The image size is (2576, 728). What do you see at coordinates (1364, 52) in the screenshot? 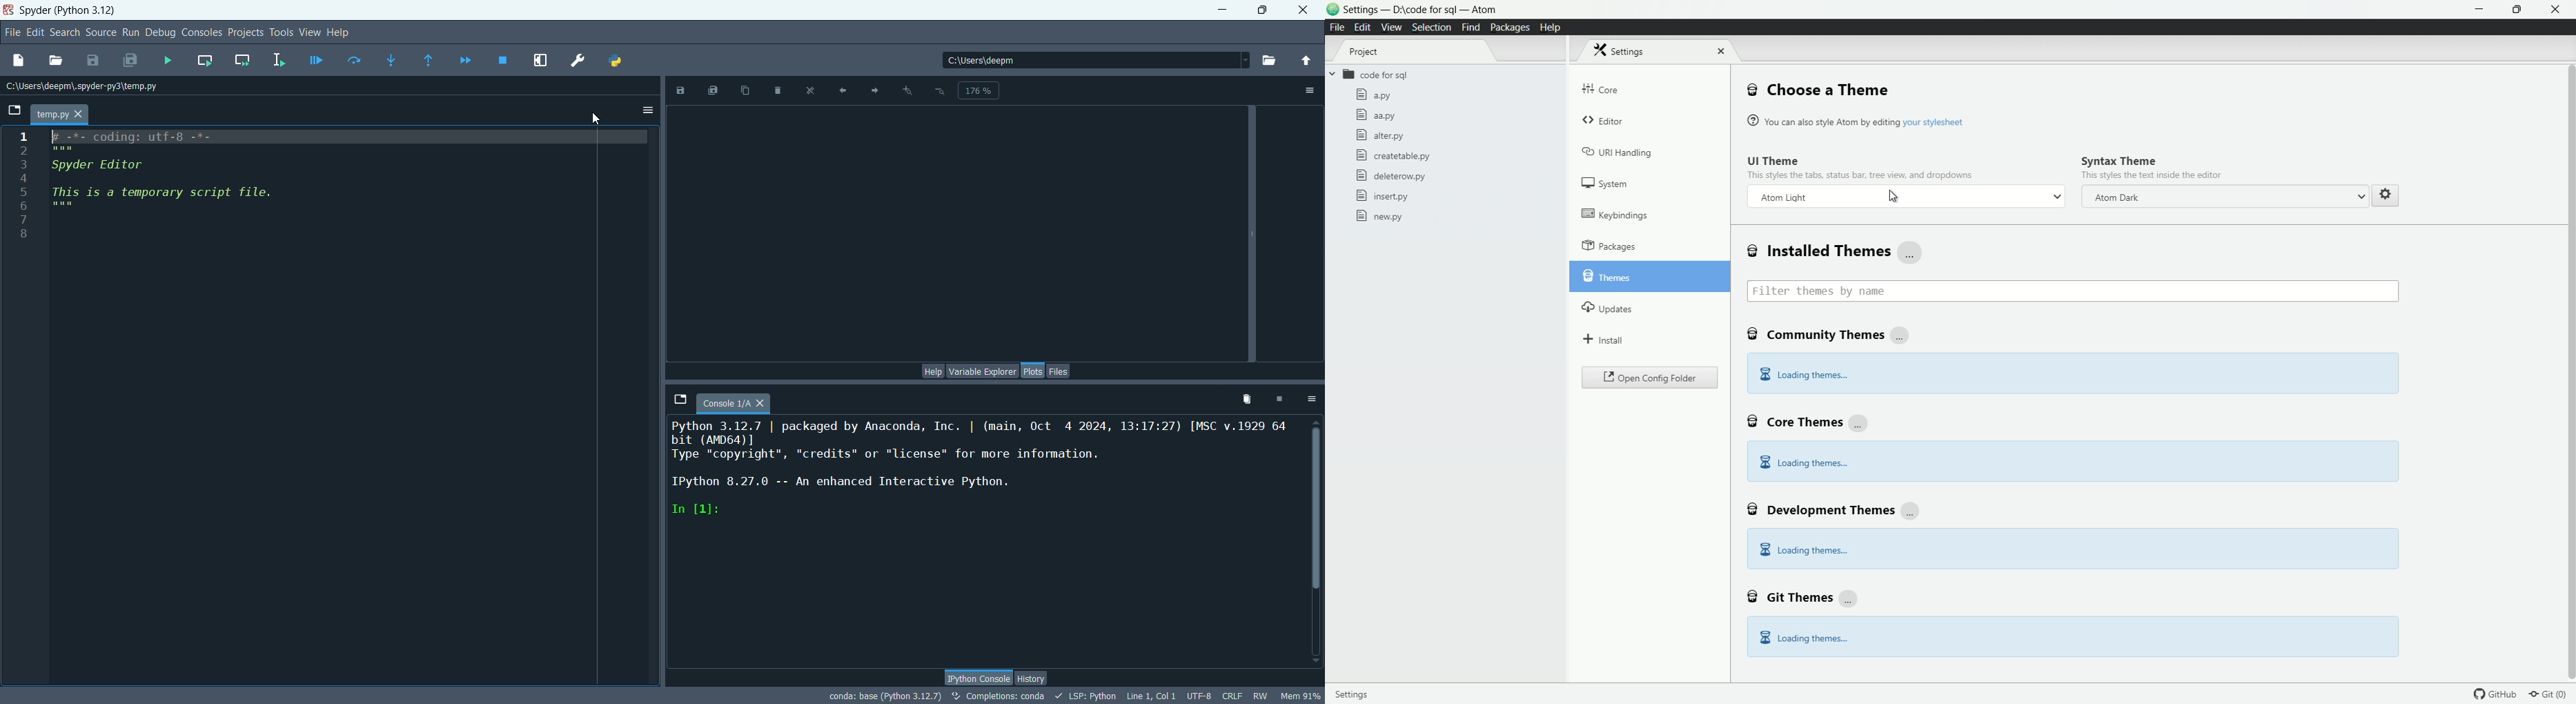
I see `project tab` at bounding box center [1364, 52].